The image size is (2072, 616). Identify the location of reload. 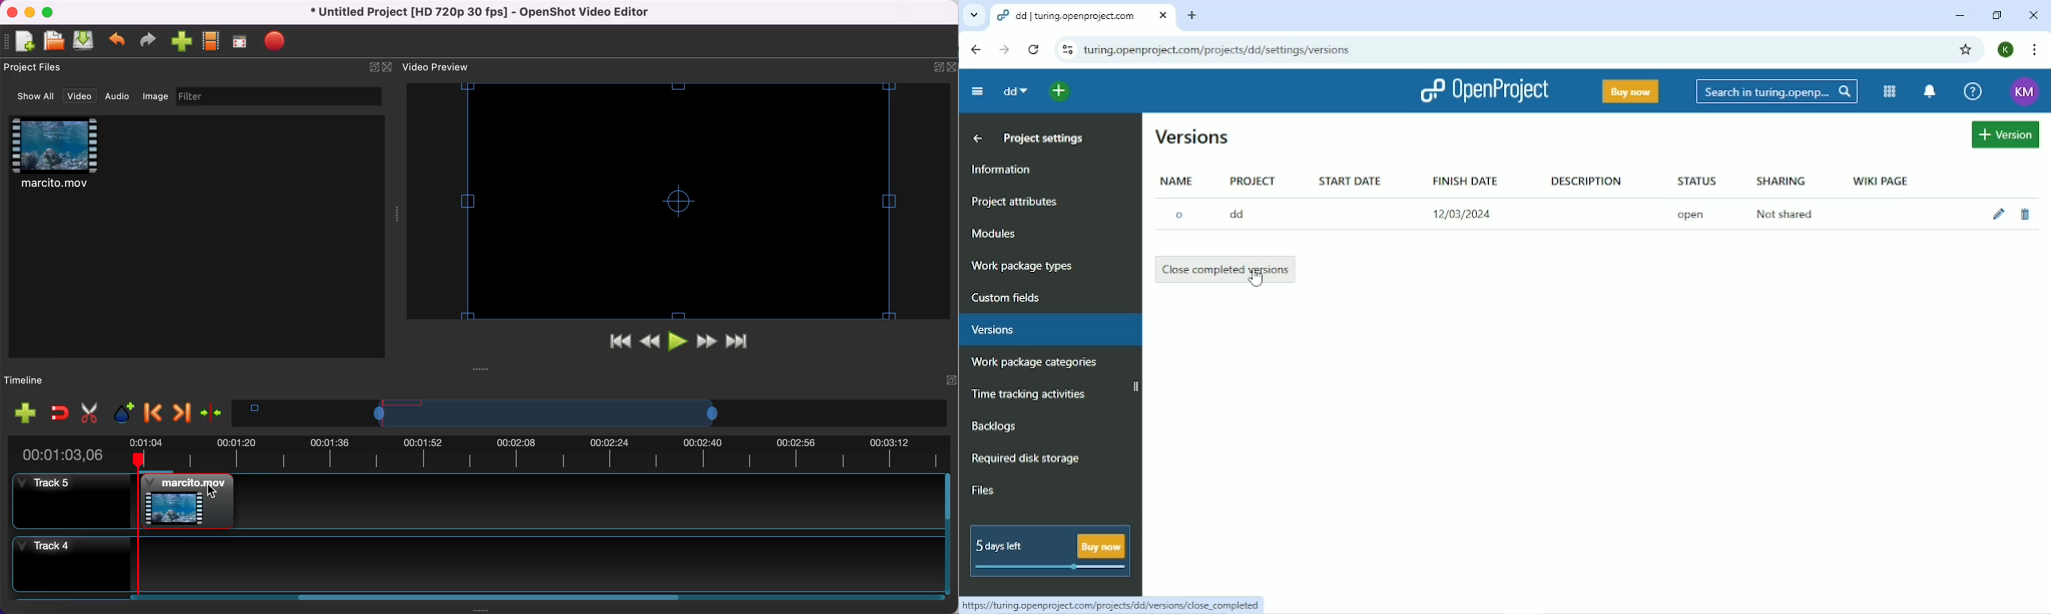
(1064, 50).